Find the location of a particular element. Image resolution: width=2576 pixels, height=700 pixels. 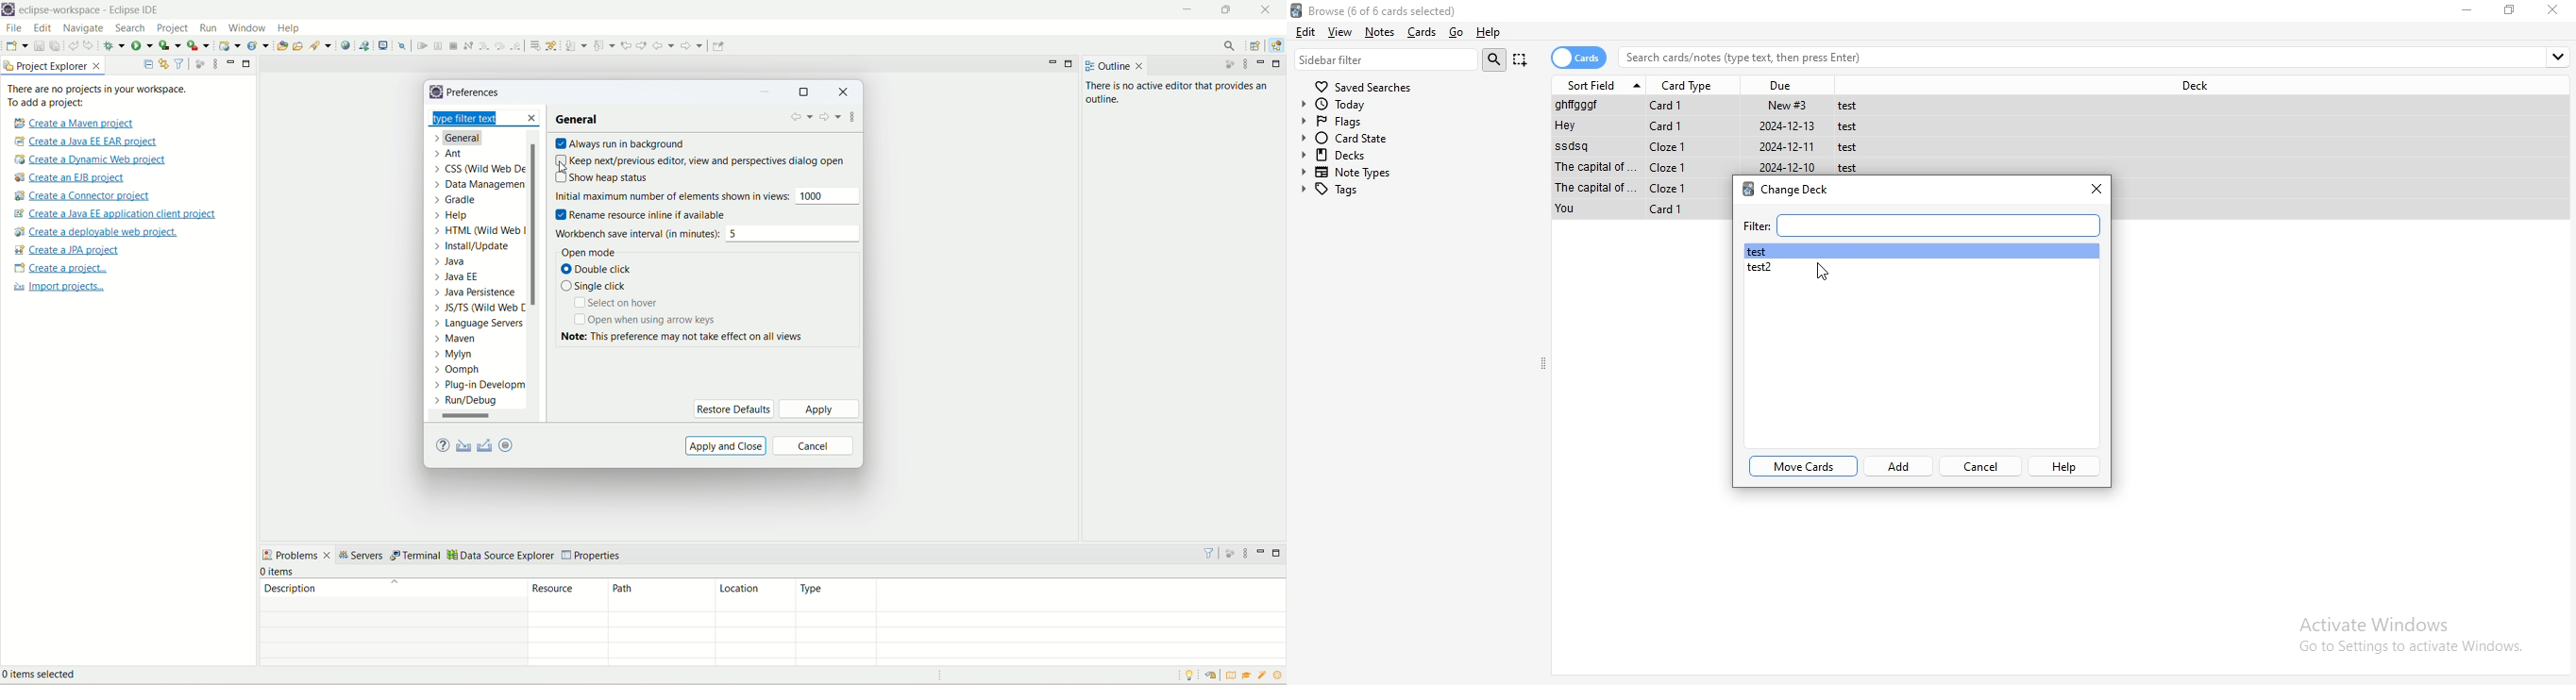

filters is located at coordinates (1209, 552).